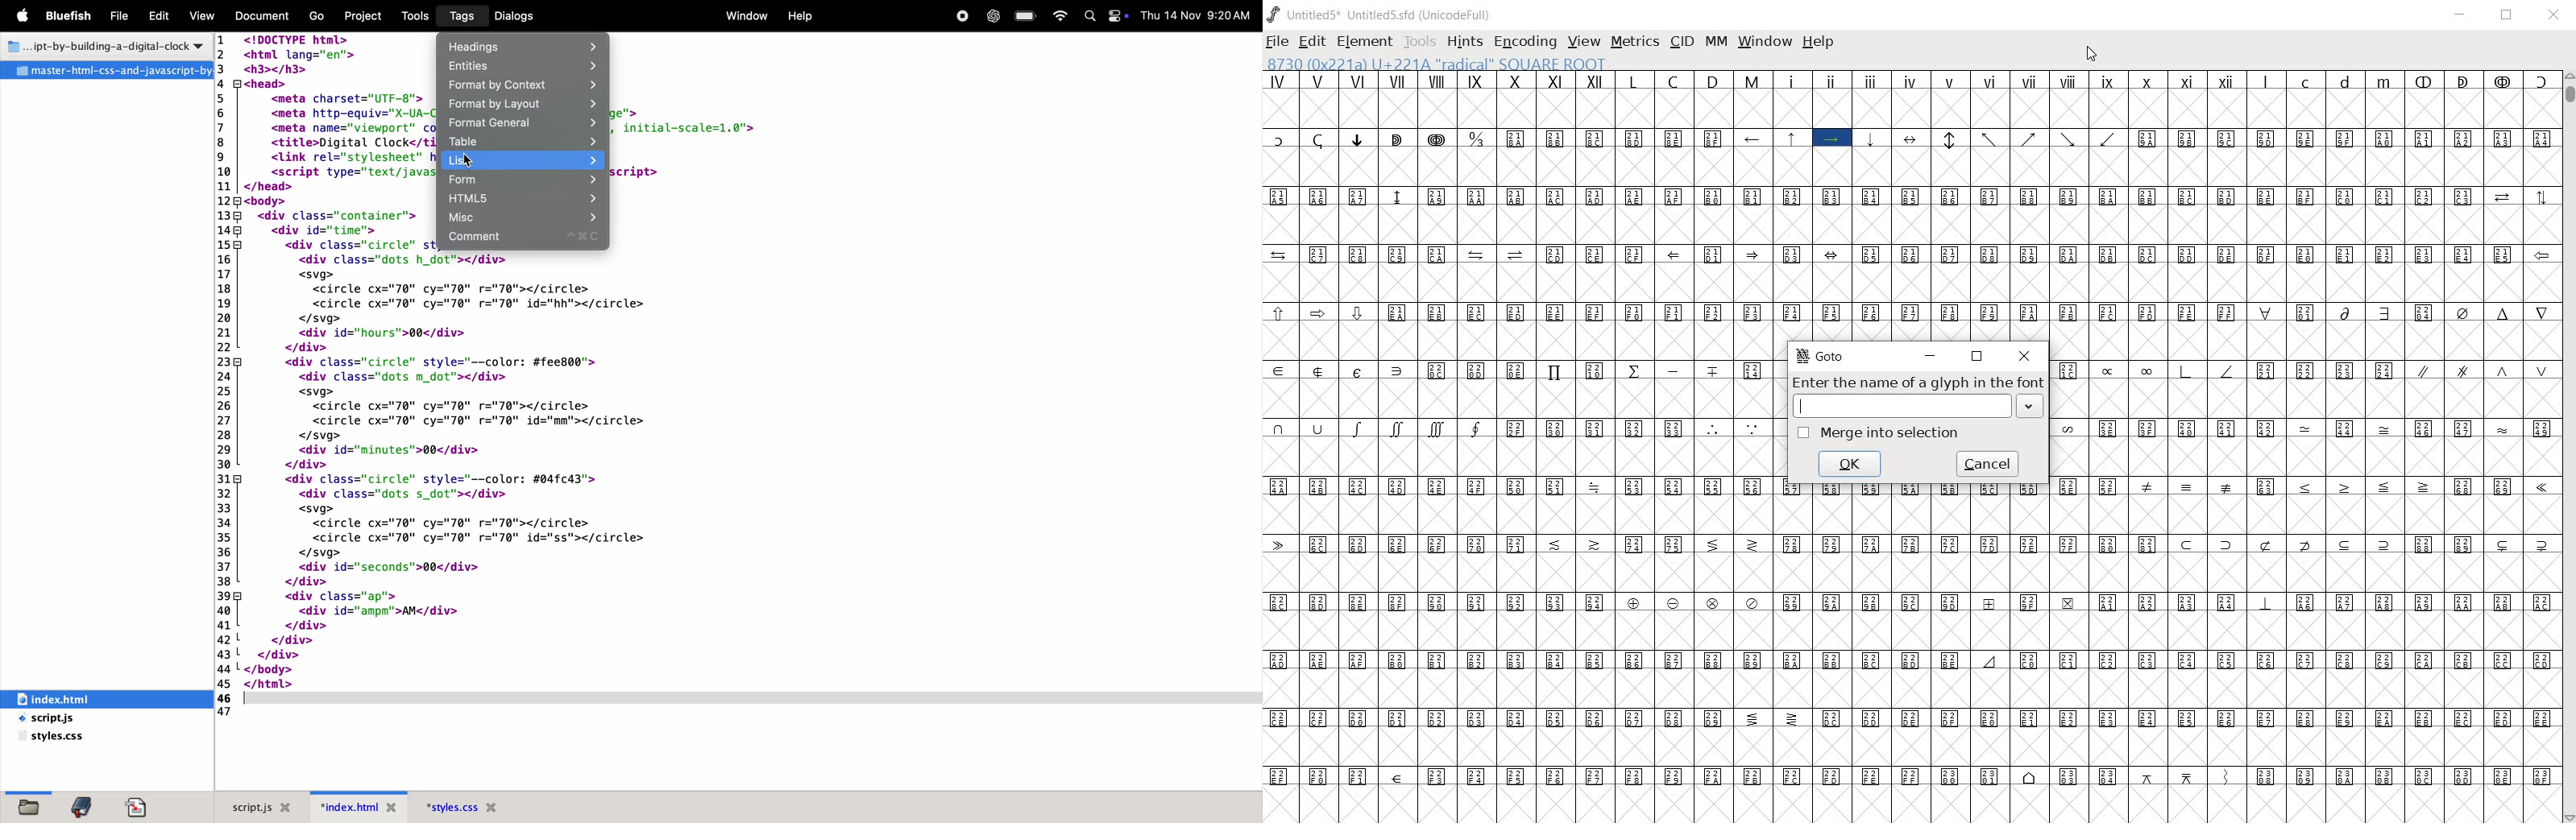  Describe the element at coordinates (961, 16) in the screenshot. I see `record` at that location.